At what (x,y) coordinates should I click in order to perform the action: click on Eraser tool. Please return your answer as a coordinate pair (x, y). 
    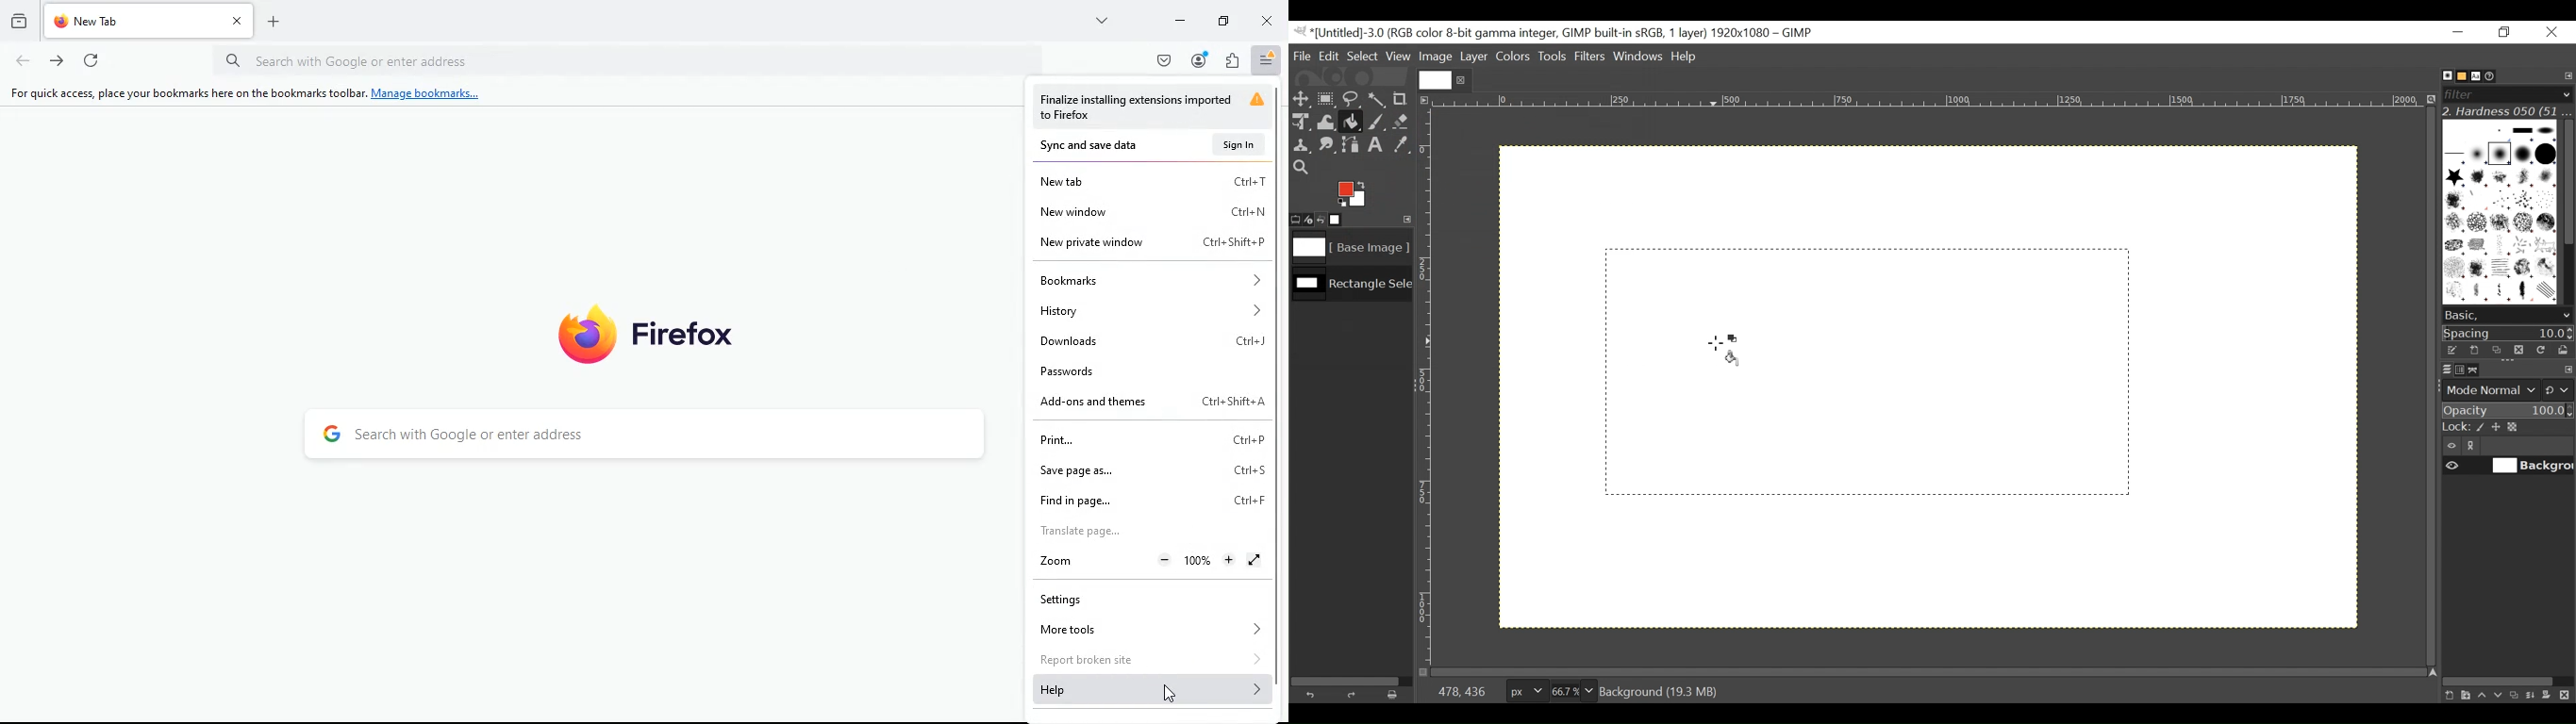
    Looking at the image, I should click on (1402, 123).